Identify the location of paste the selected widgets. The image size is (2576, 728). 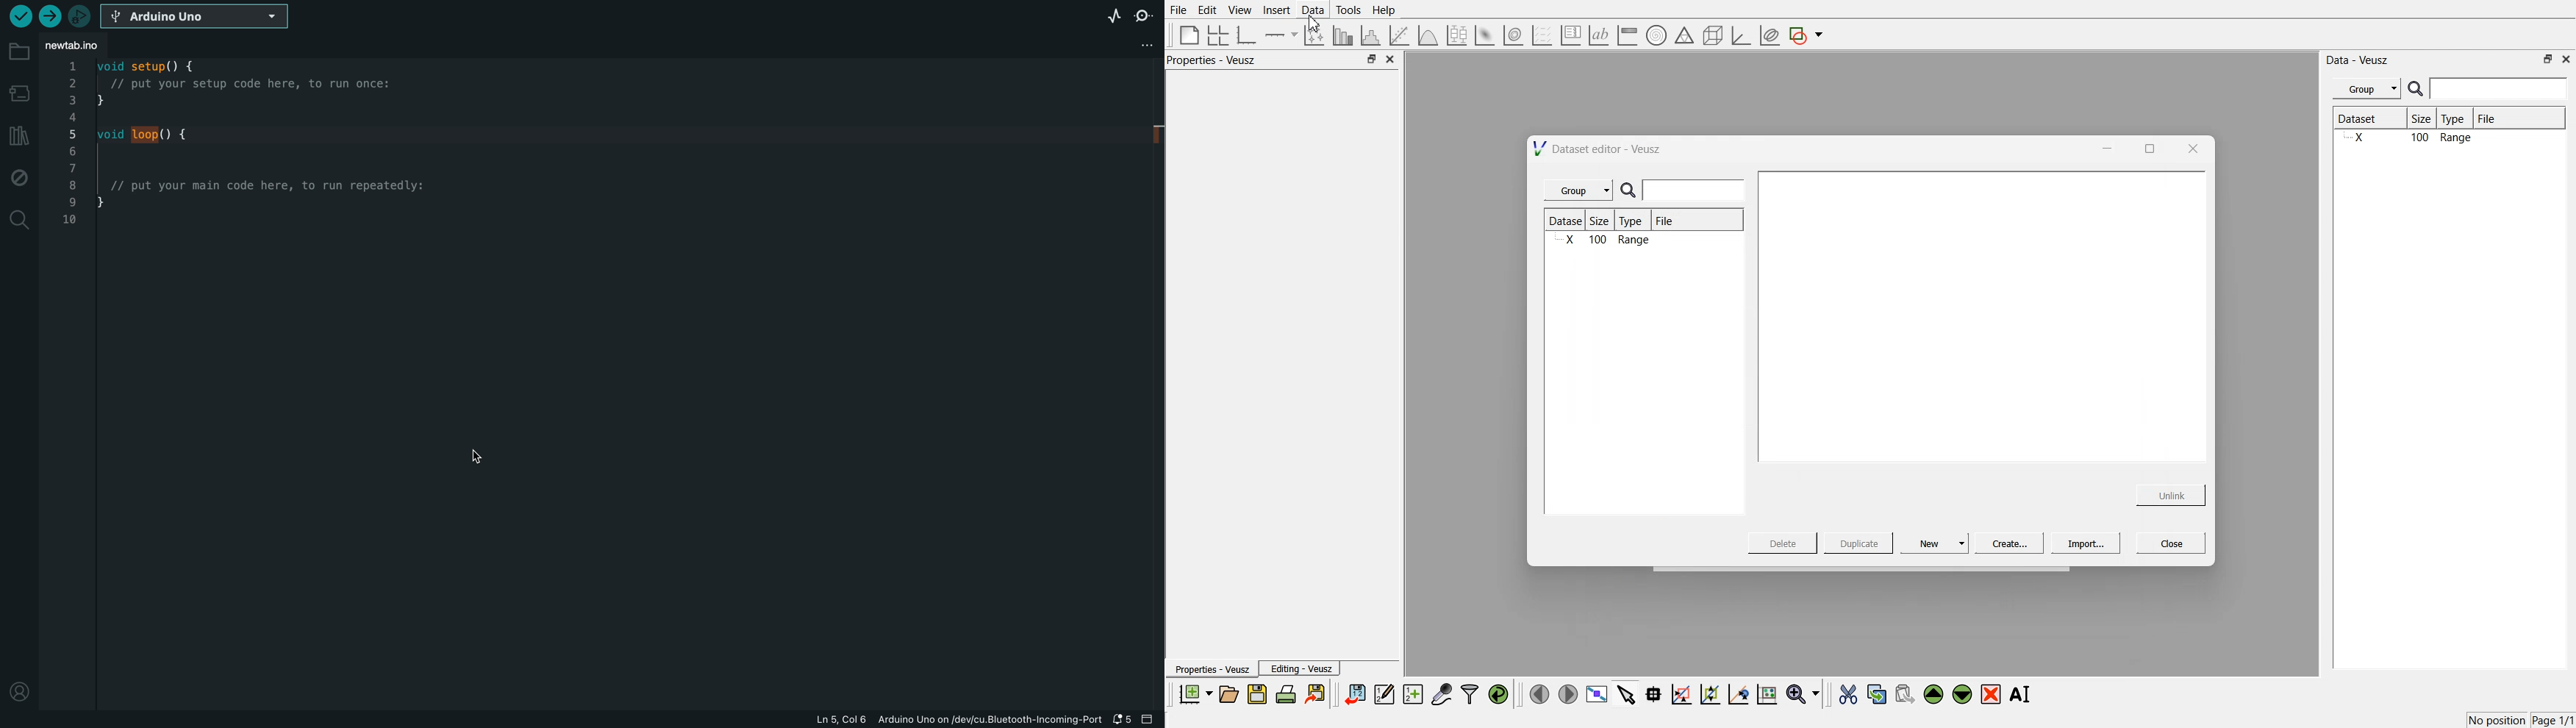
(1903, 693).